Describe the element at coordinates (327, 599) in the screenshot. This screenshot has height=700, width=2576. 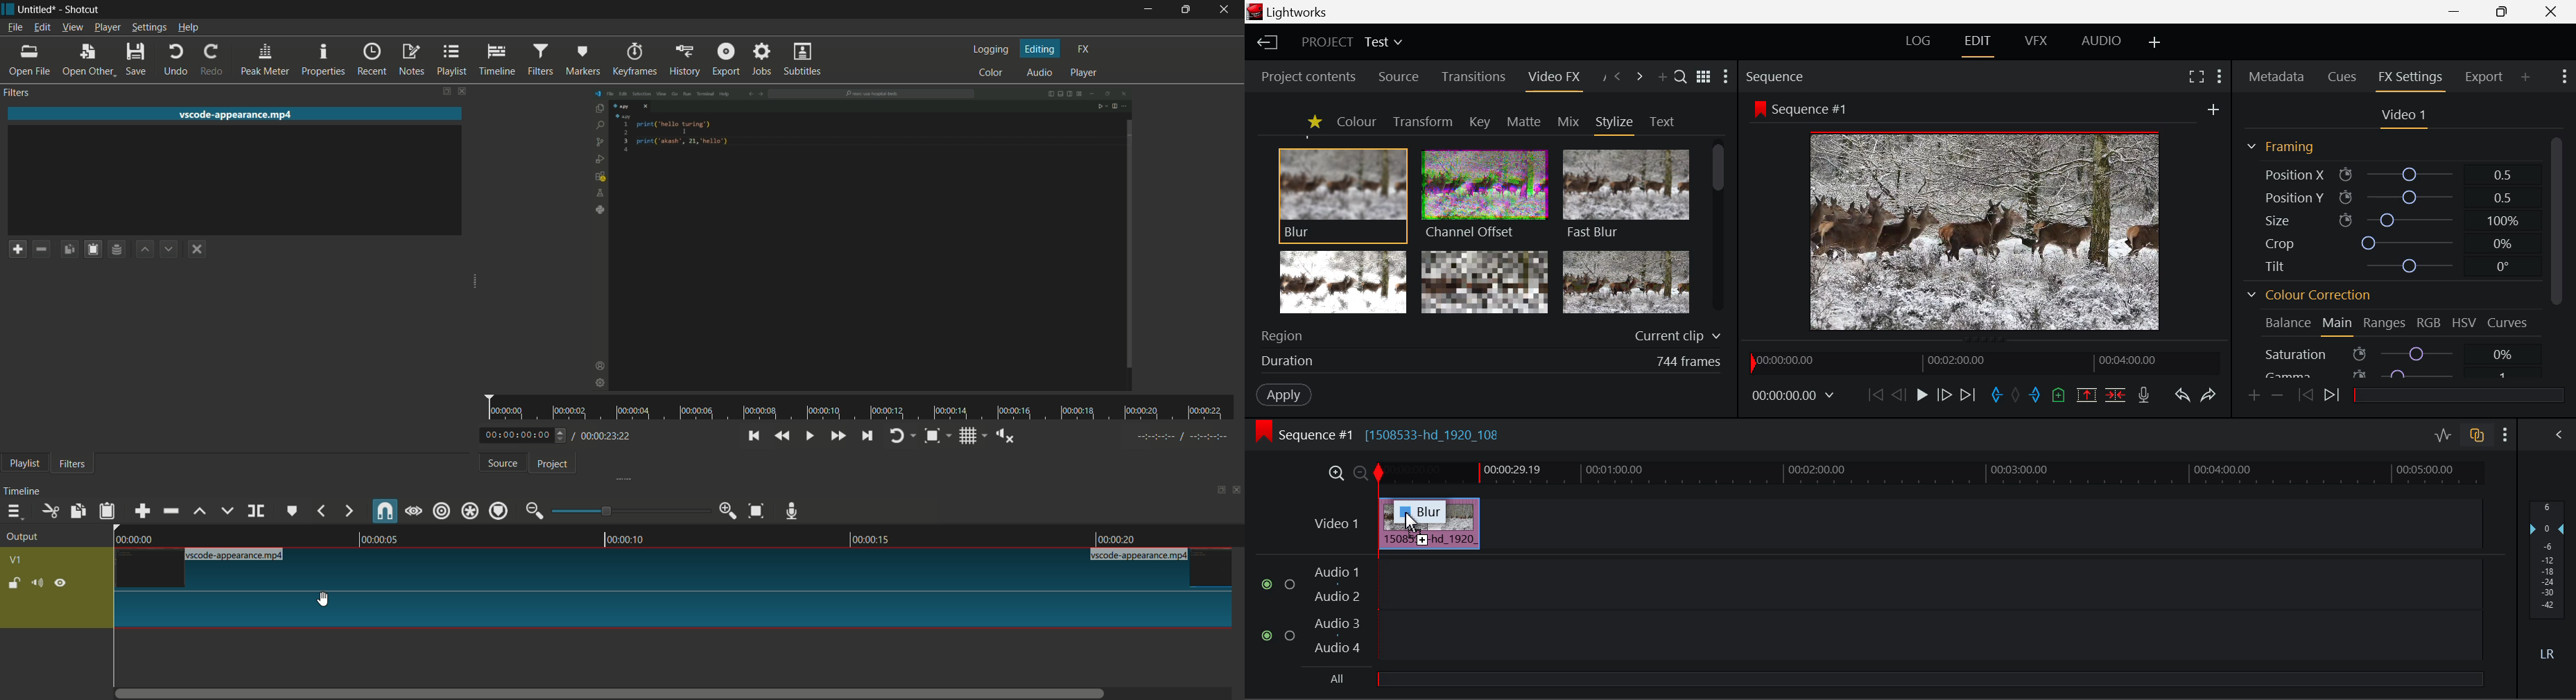
I see `cursor` at that location.